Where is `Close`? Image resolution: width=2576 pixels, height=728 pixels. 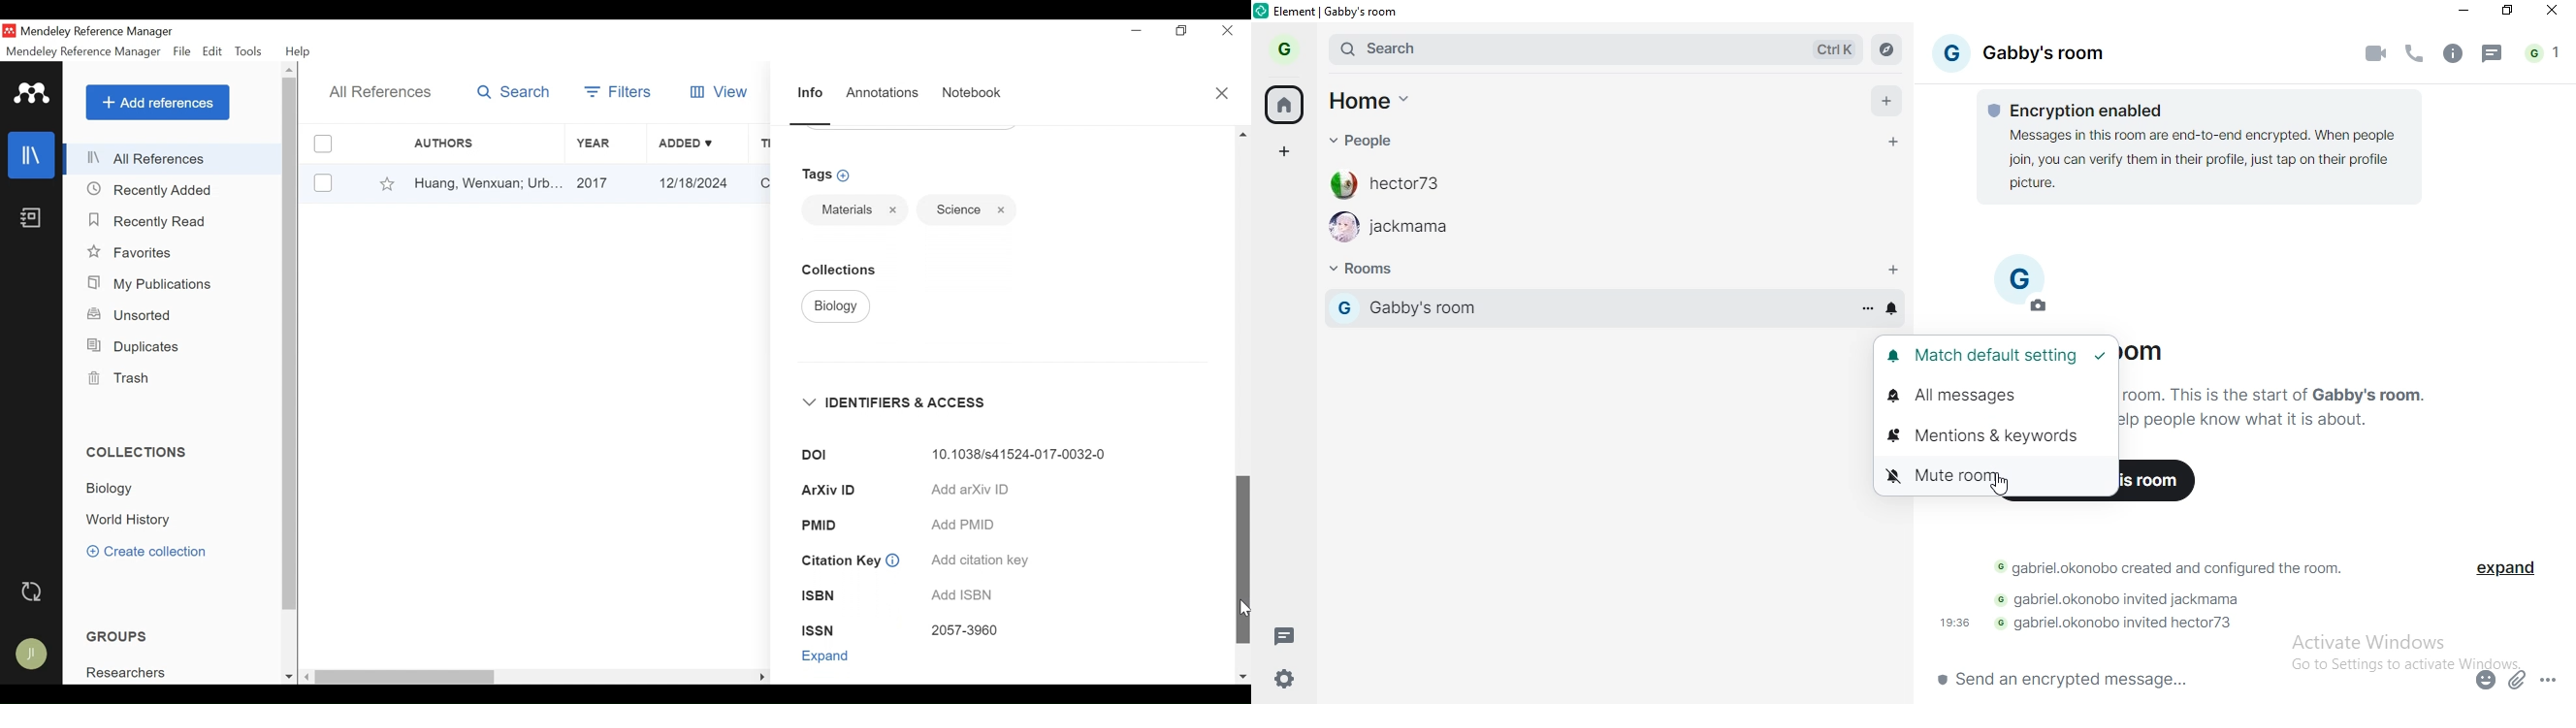 Close is located at coordinates (1228, 30).